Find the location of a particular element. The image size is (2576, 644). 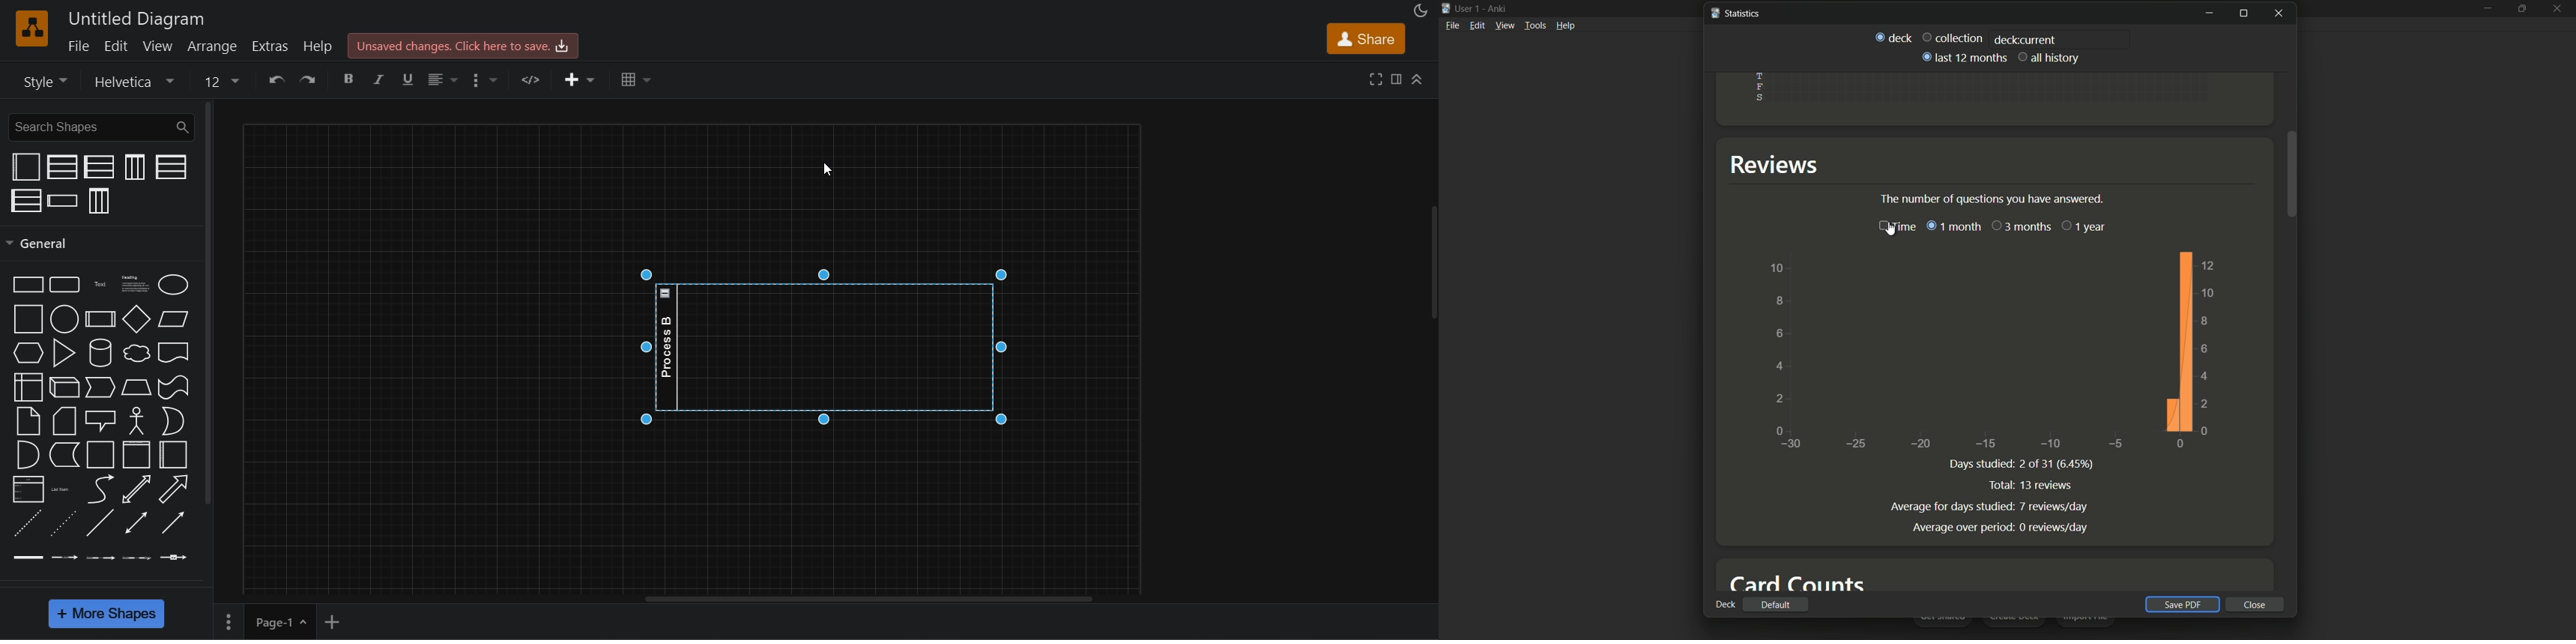

maximize is located at coordinates (2243, 14).